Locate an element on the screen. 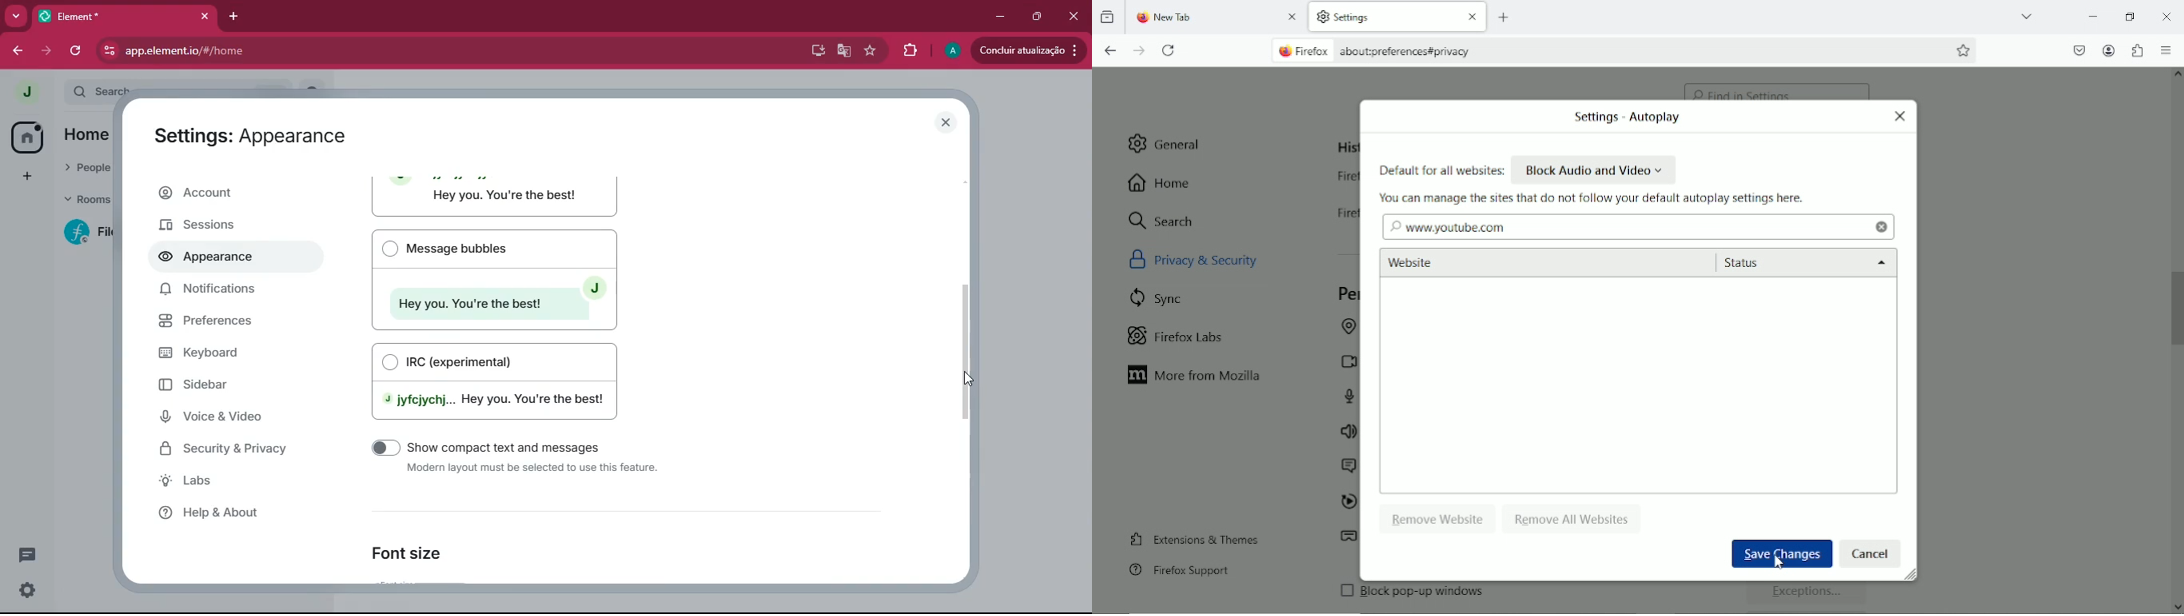  show compact is located at coordinates (504, 461).